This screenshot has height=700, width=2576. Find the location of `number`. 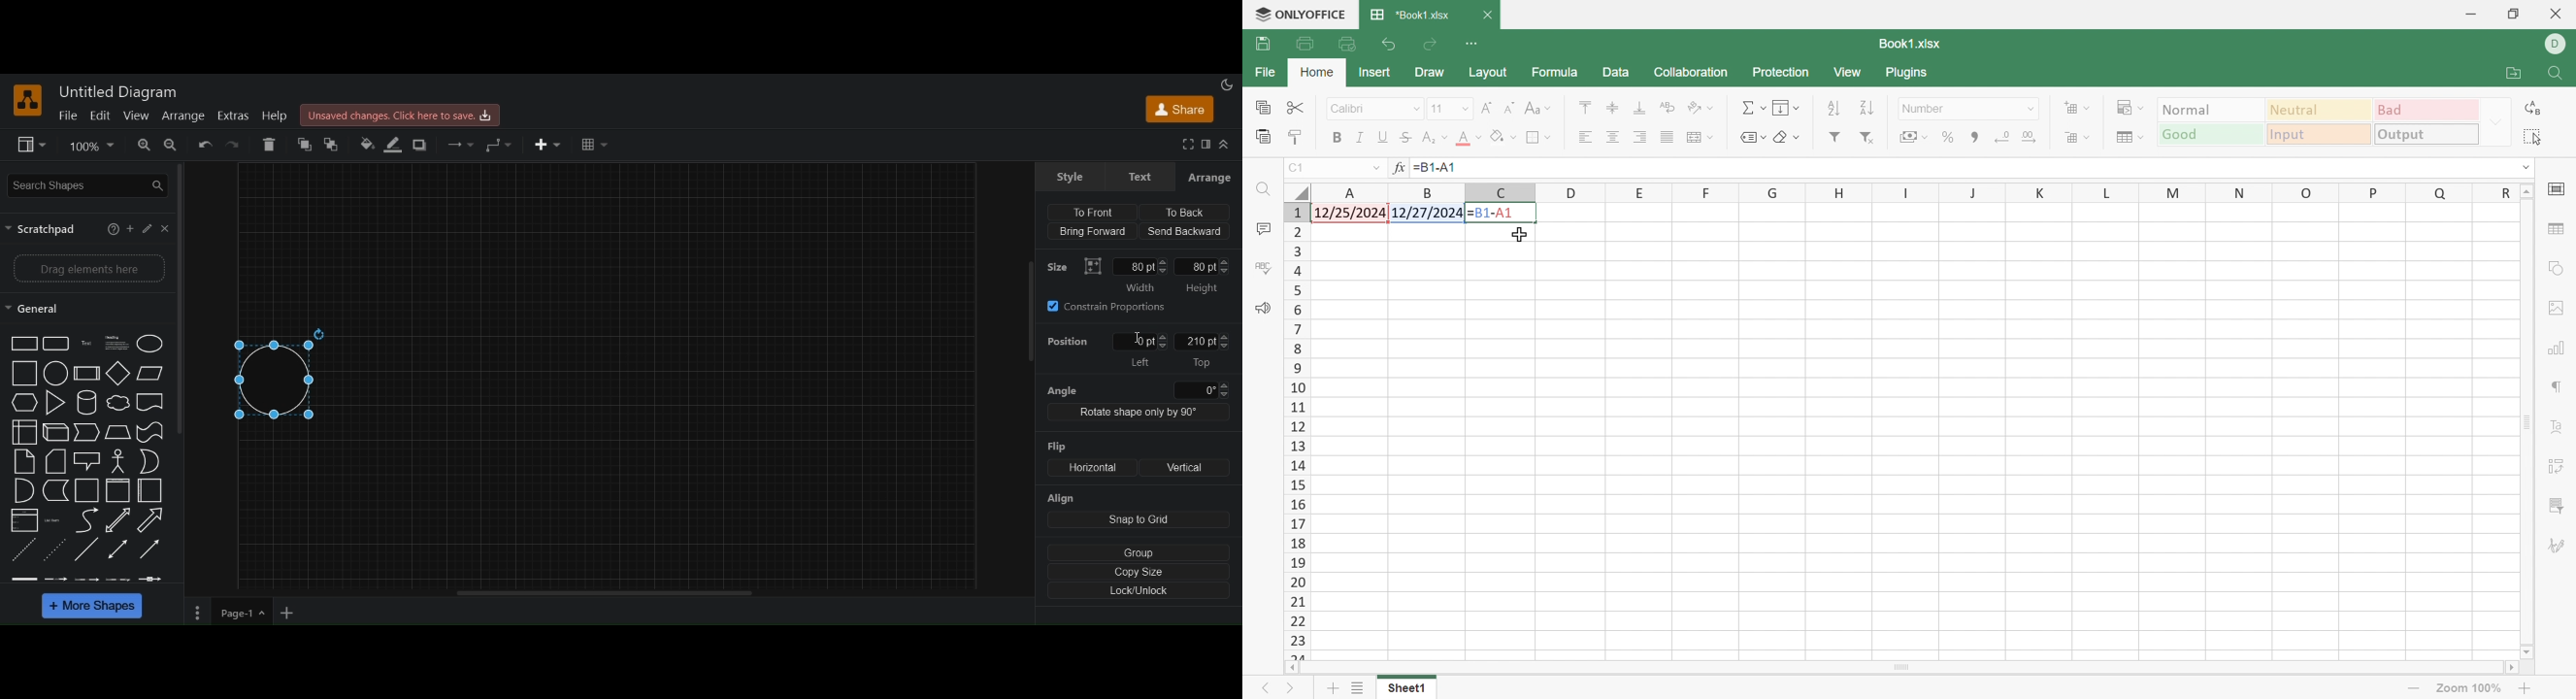

number is located at coordinates (1928, 110).